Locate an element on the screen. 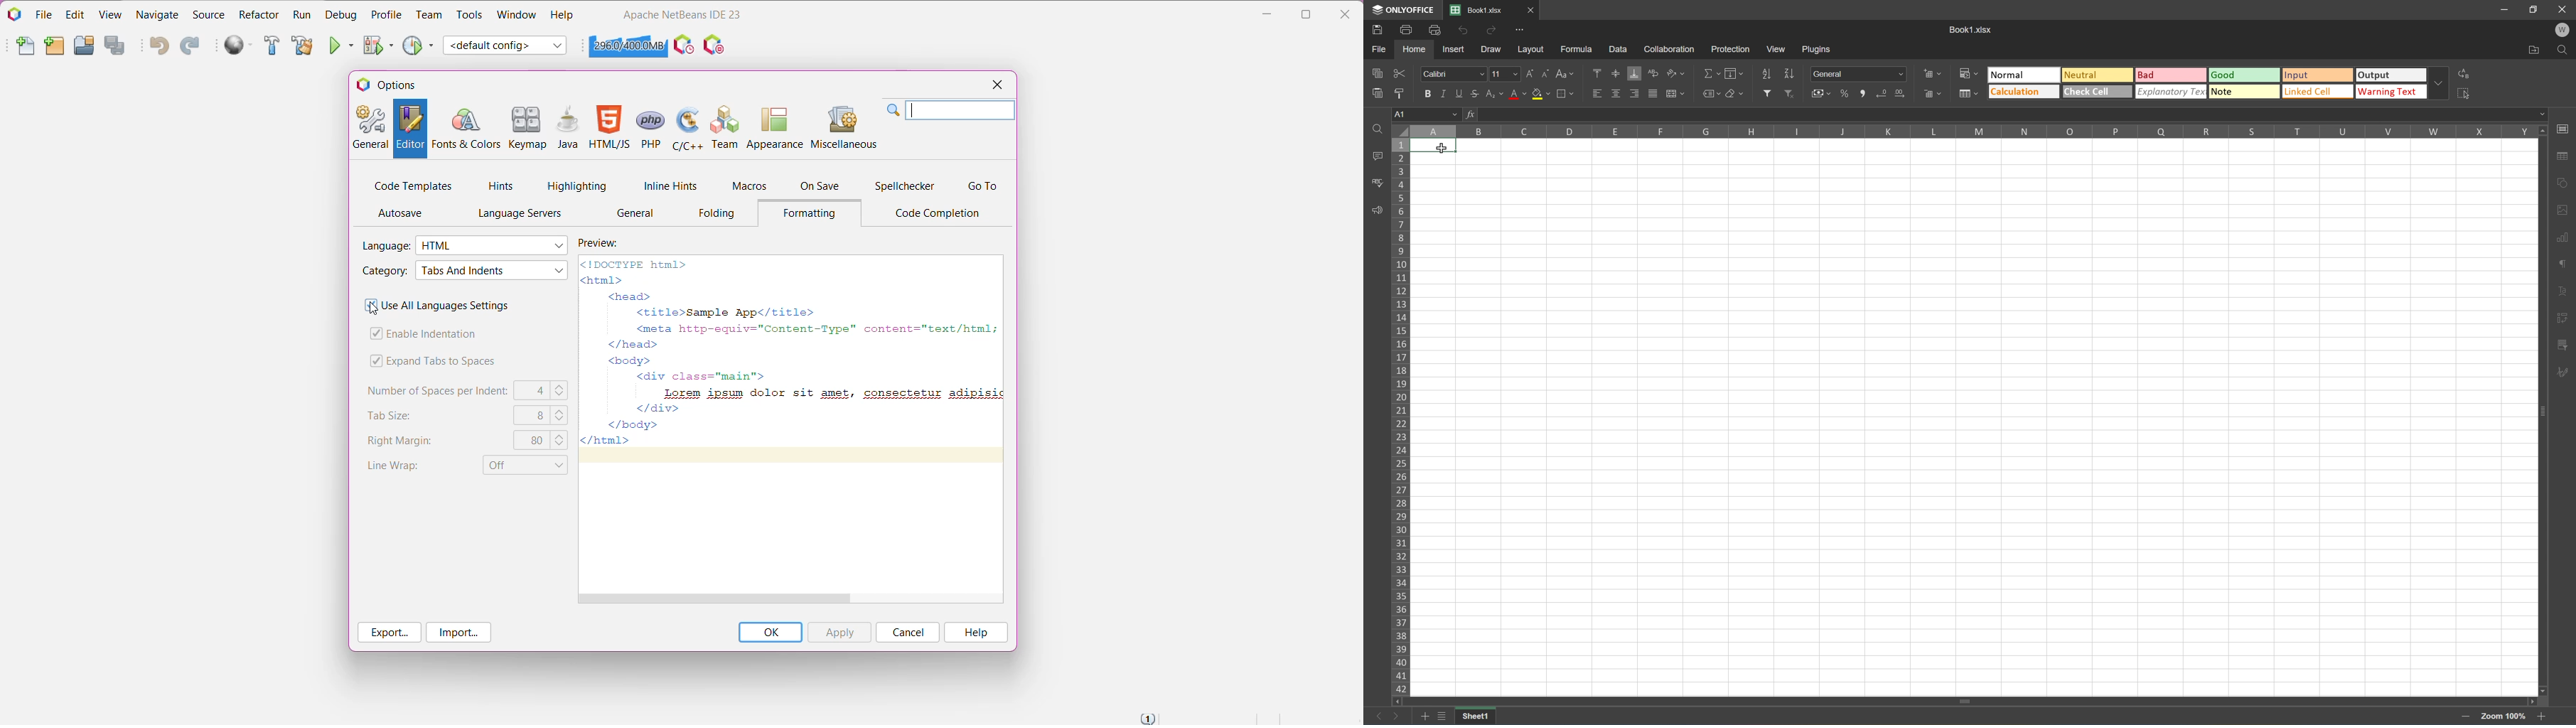 This screenshot has height=728, width=2576. Formatting Tab opened is located at coordinates (814, 214).